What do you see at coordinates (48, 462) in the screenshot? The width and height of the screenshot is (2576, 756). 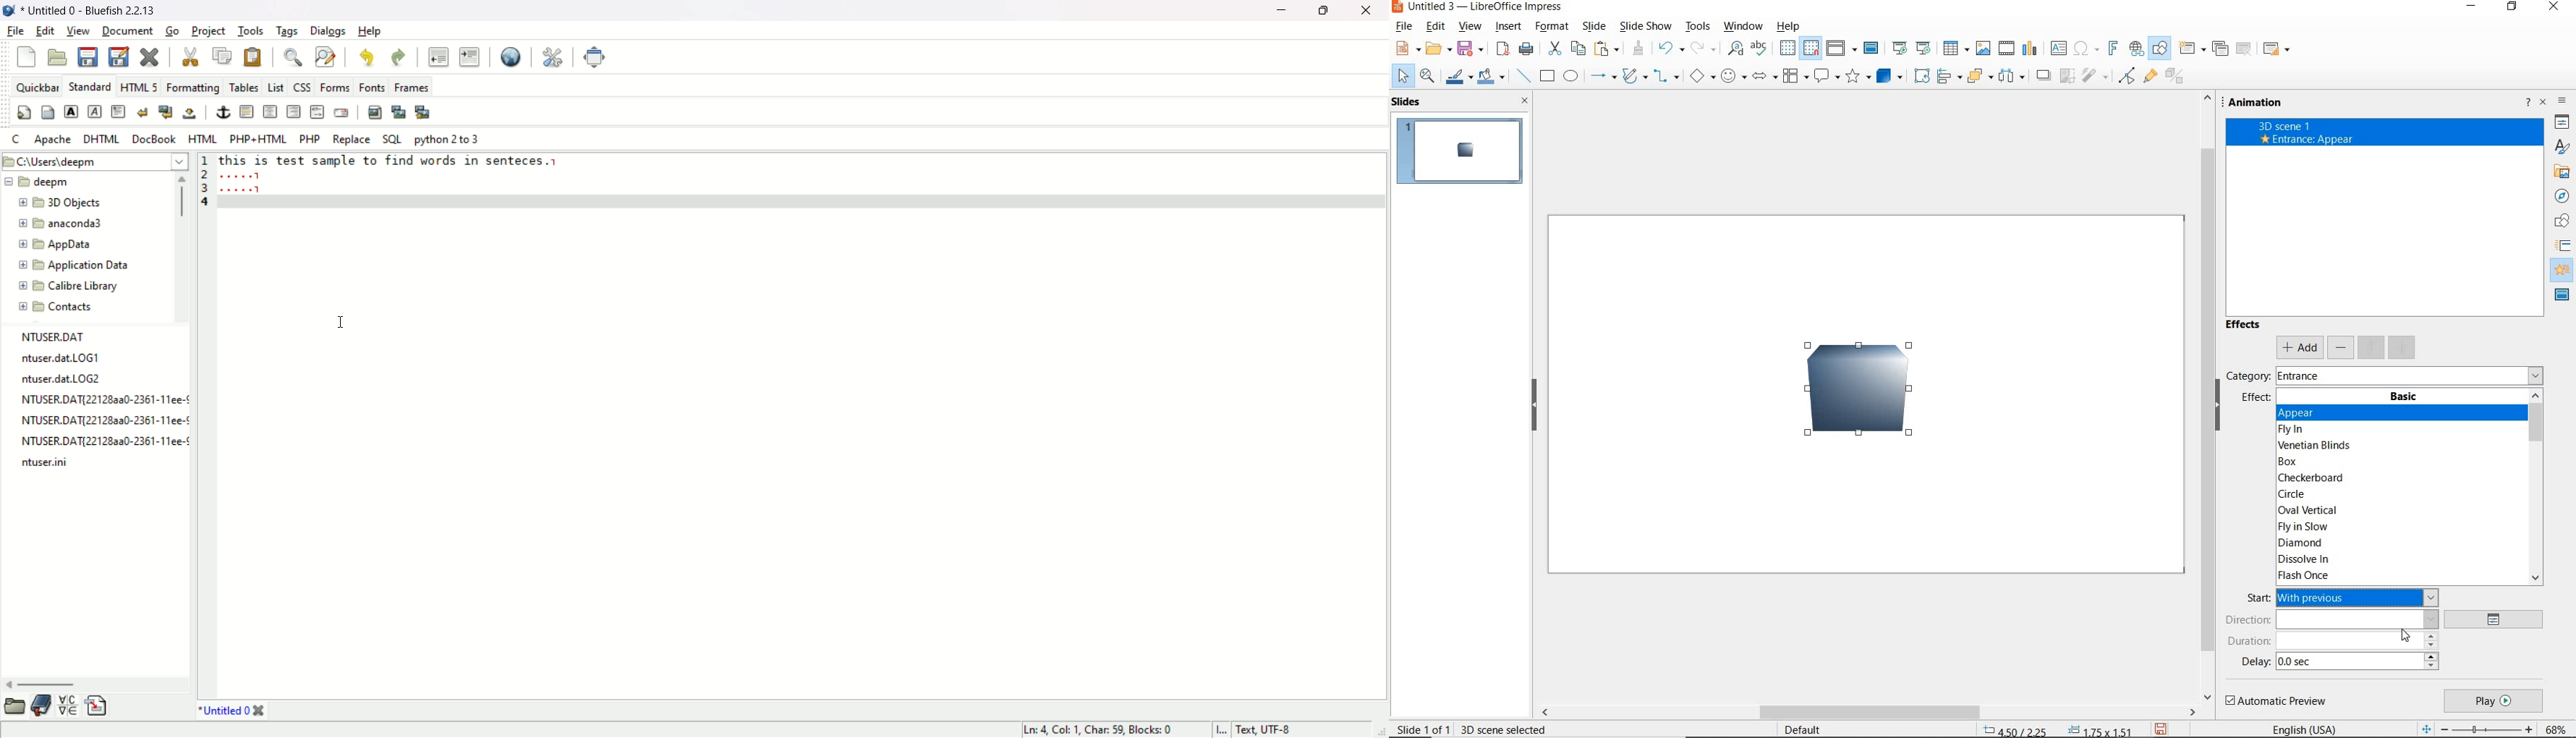 I see `ntuser.ini` at bounding box center [48, 462].